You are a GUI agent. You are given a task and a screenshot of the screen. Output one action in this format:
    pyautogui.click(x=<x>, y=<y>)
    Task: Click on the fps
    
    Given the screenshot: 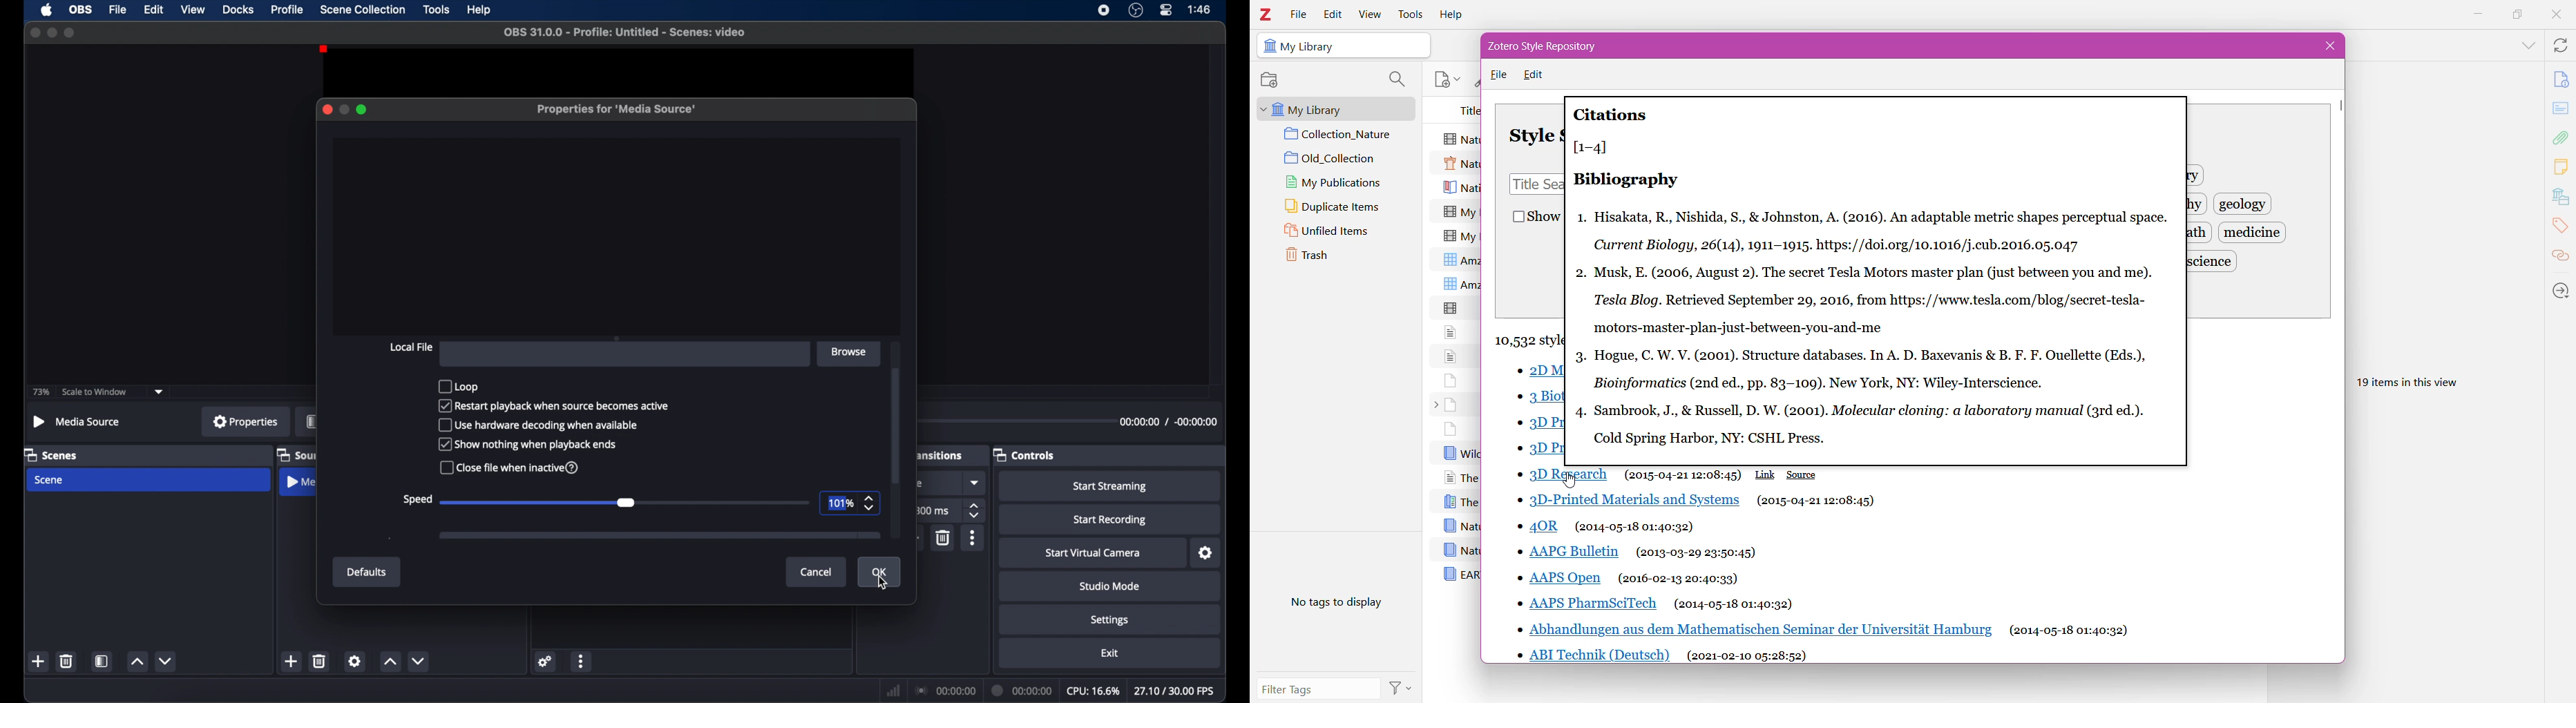 What is the action you would take?
    pyautogui.click(x=1176, y=691)
    